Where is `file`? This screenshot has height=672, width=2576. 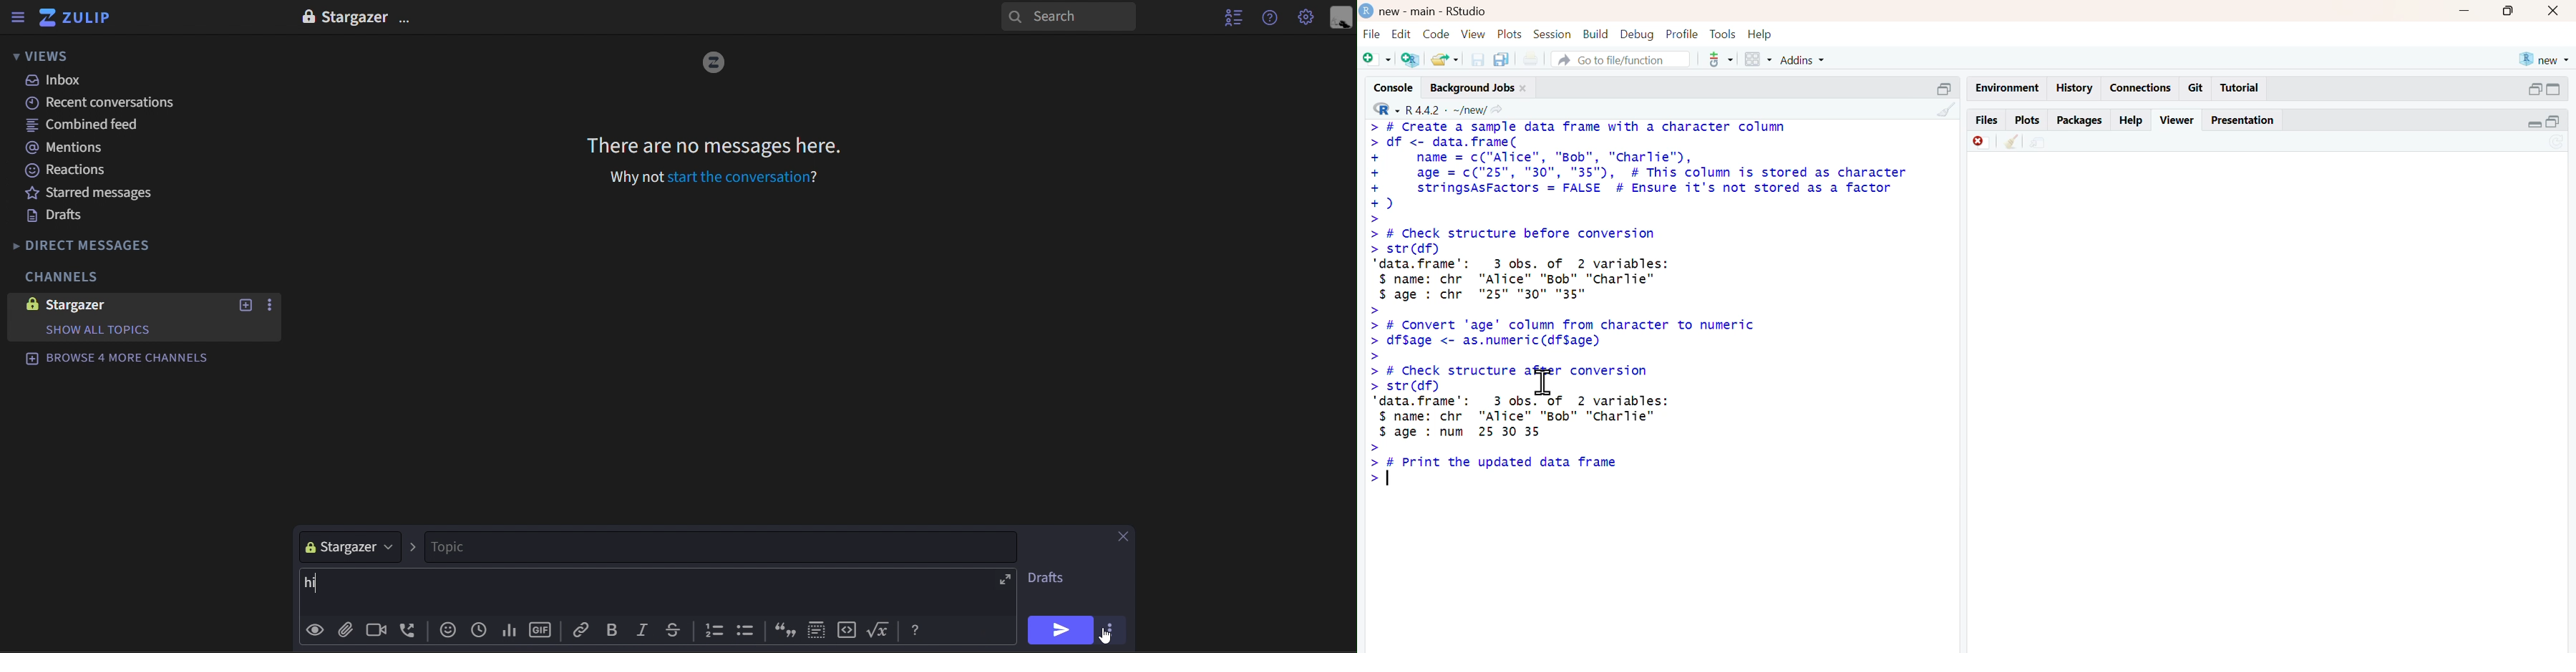 file is located at coordinates (1371, 34).